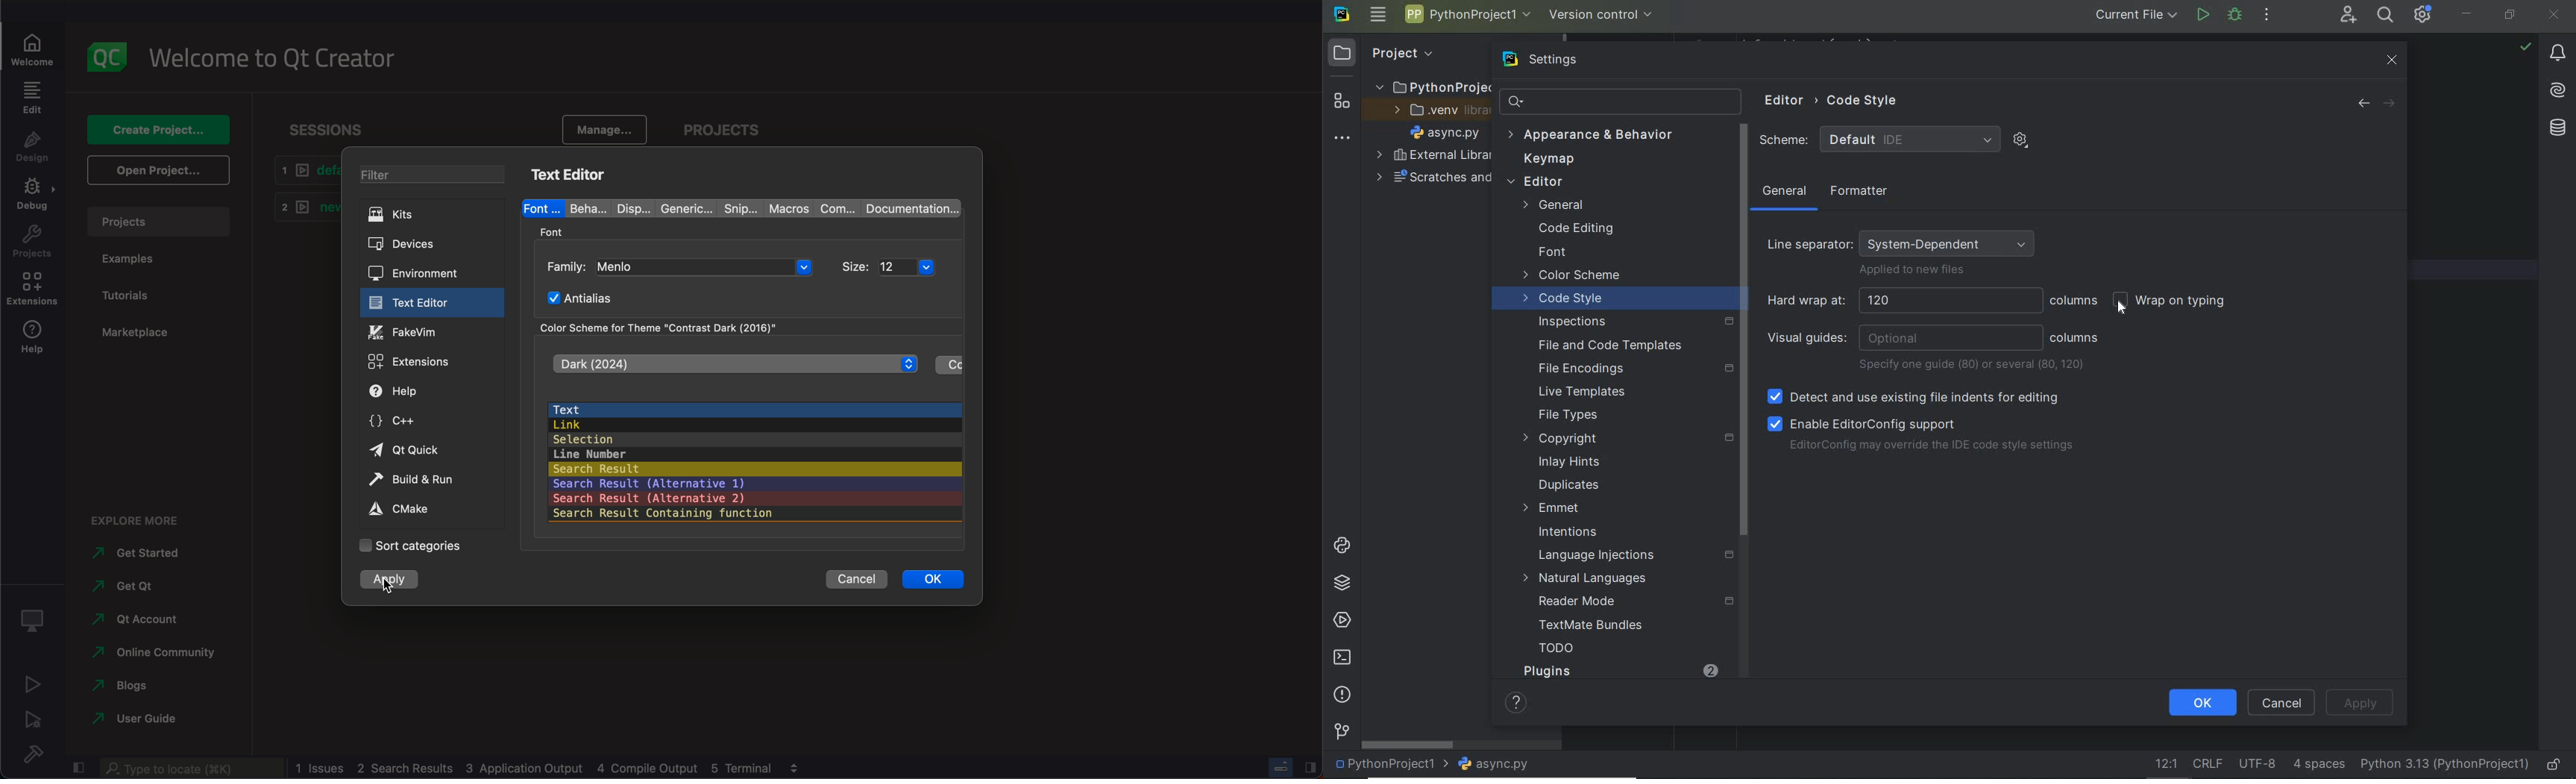  I want to click on TextMate Bundles, so click(1586, 626).